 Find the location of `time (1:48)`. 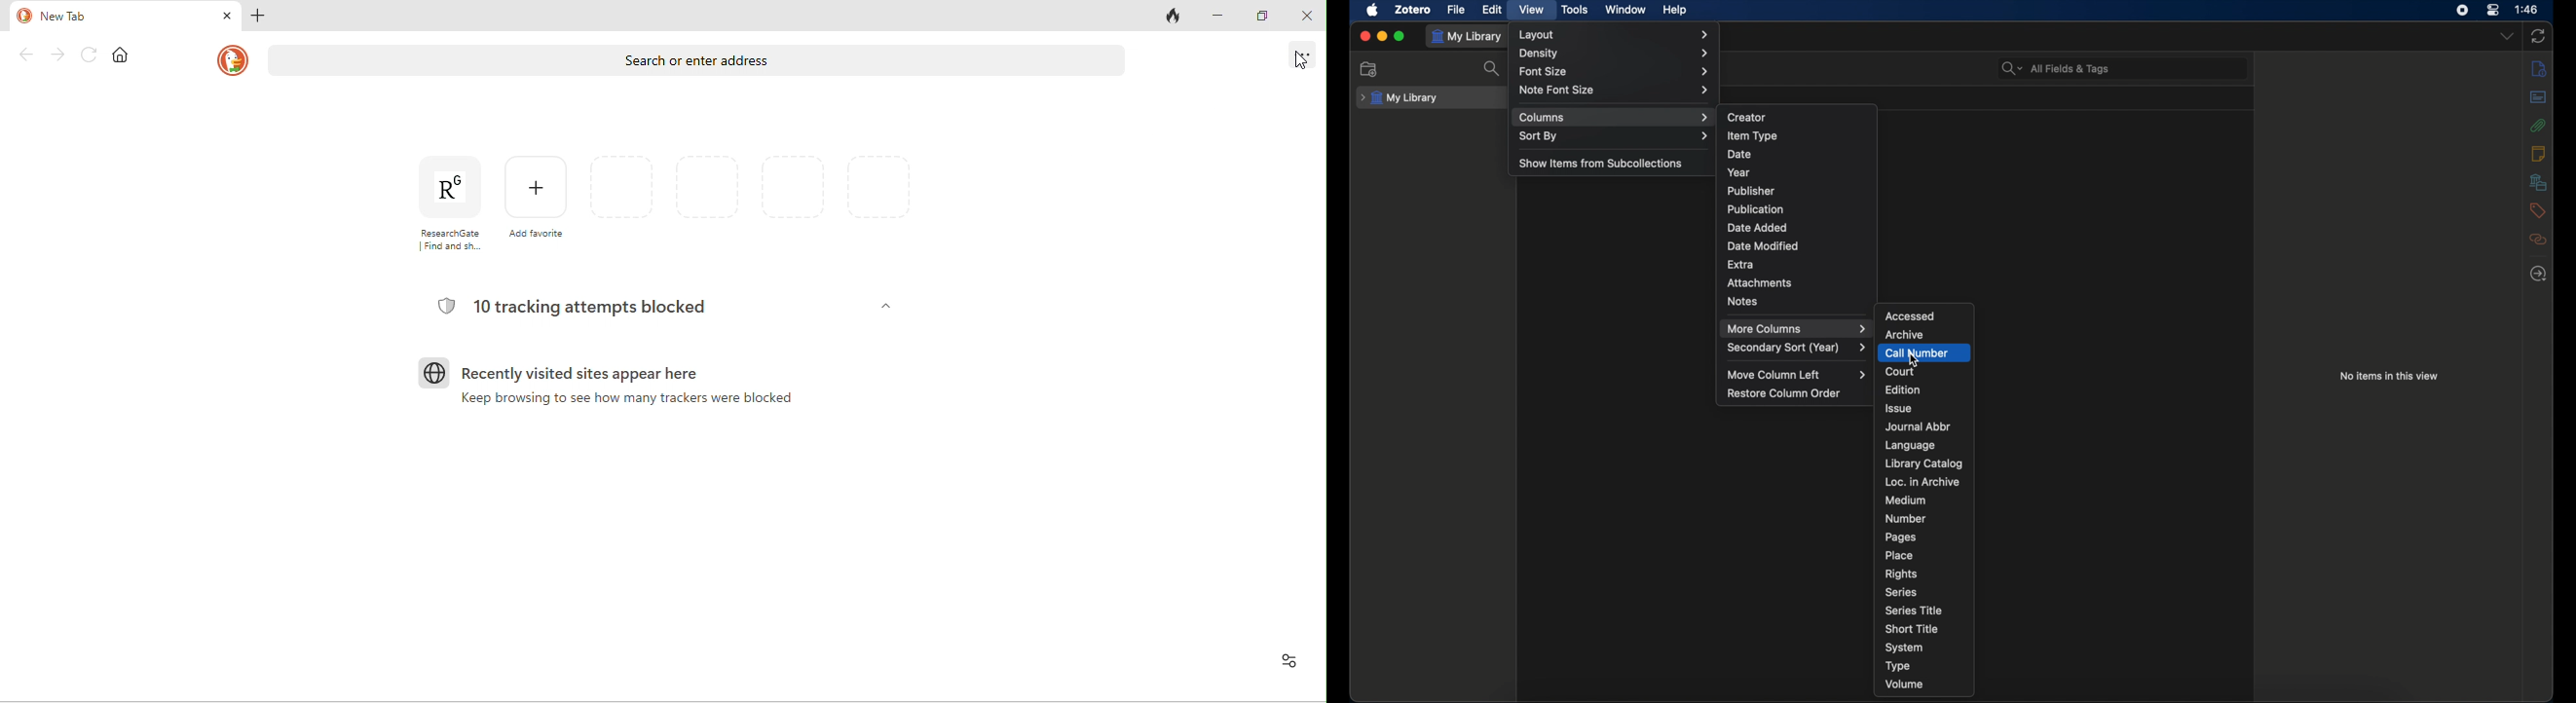

time (1:48) is located at coordinates (2527, 8).